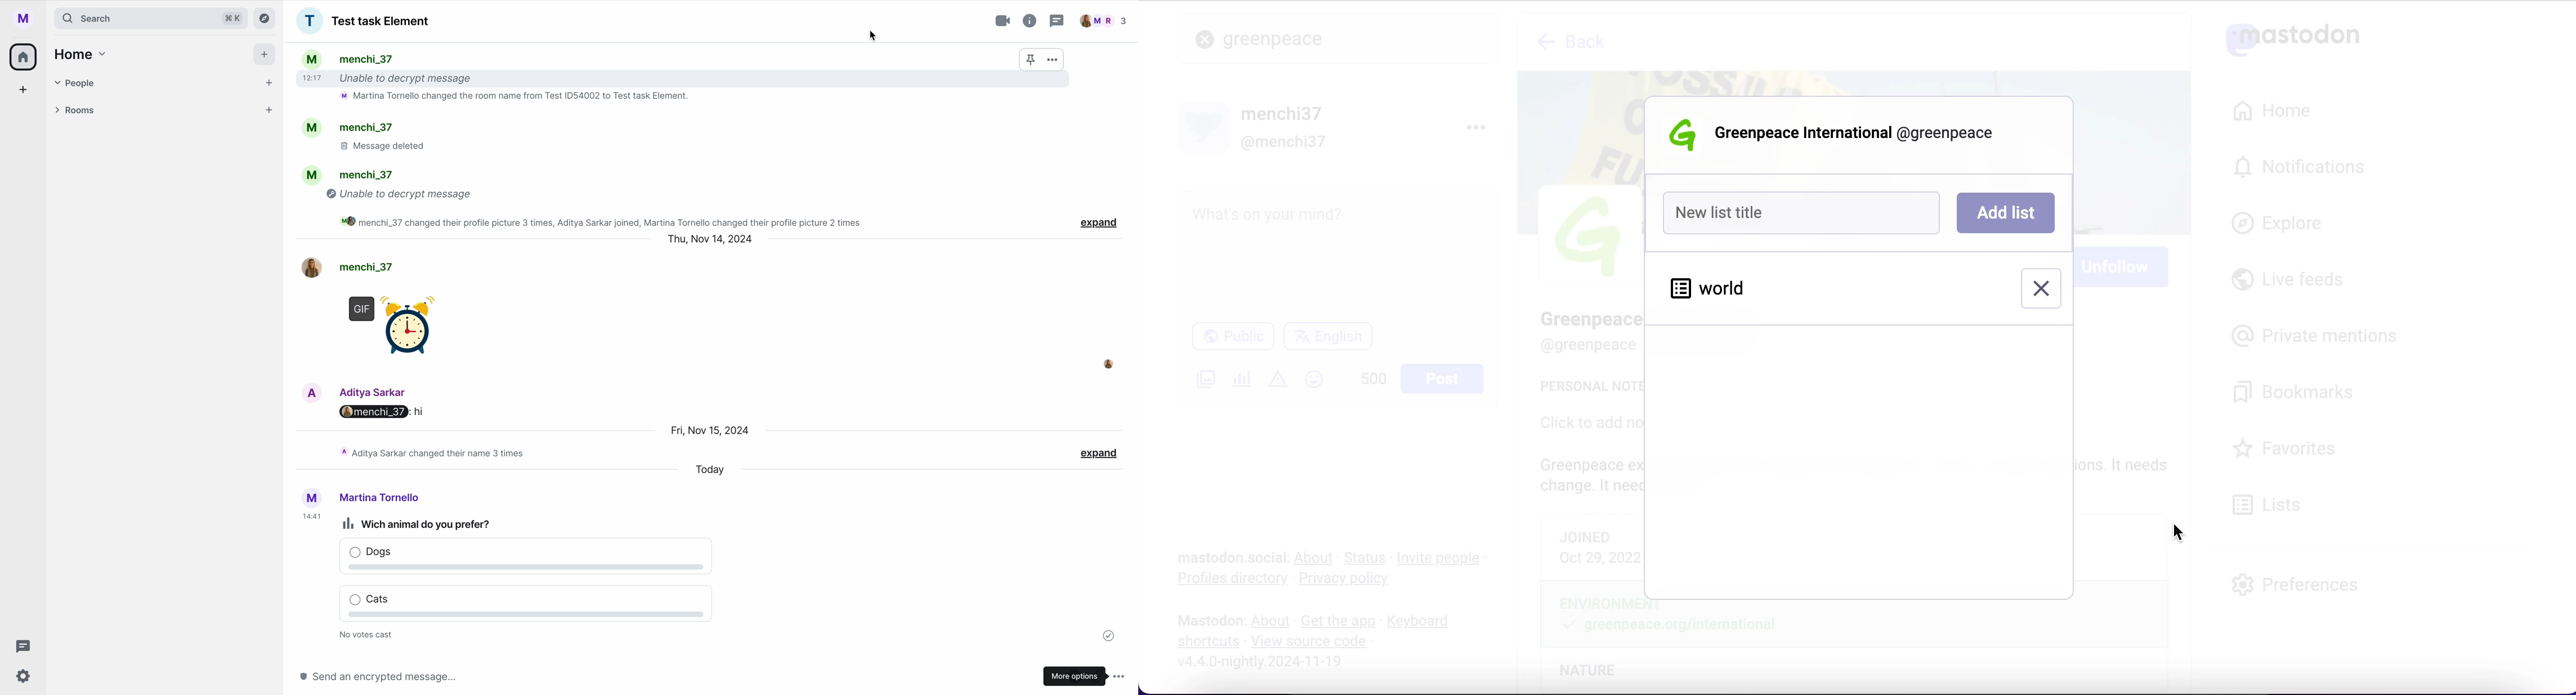 The width and height of the screenshot is (2576, 700). Describe the element at coordinates (1030, 19) in the screenshot. I see `information` at that location.